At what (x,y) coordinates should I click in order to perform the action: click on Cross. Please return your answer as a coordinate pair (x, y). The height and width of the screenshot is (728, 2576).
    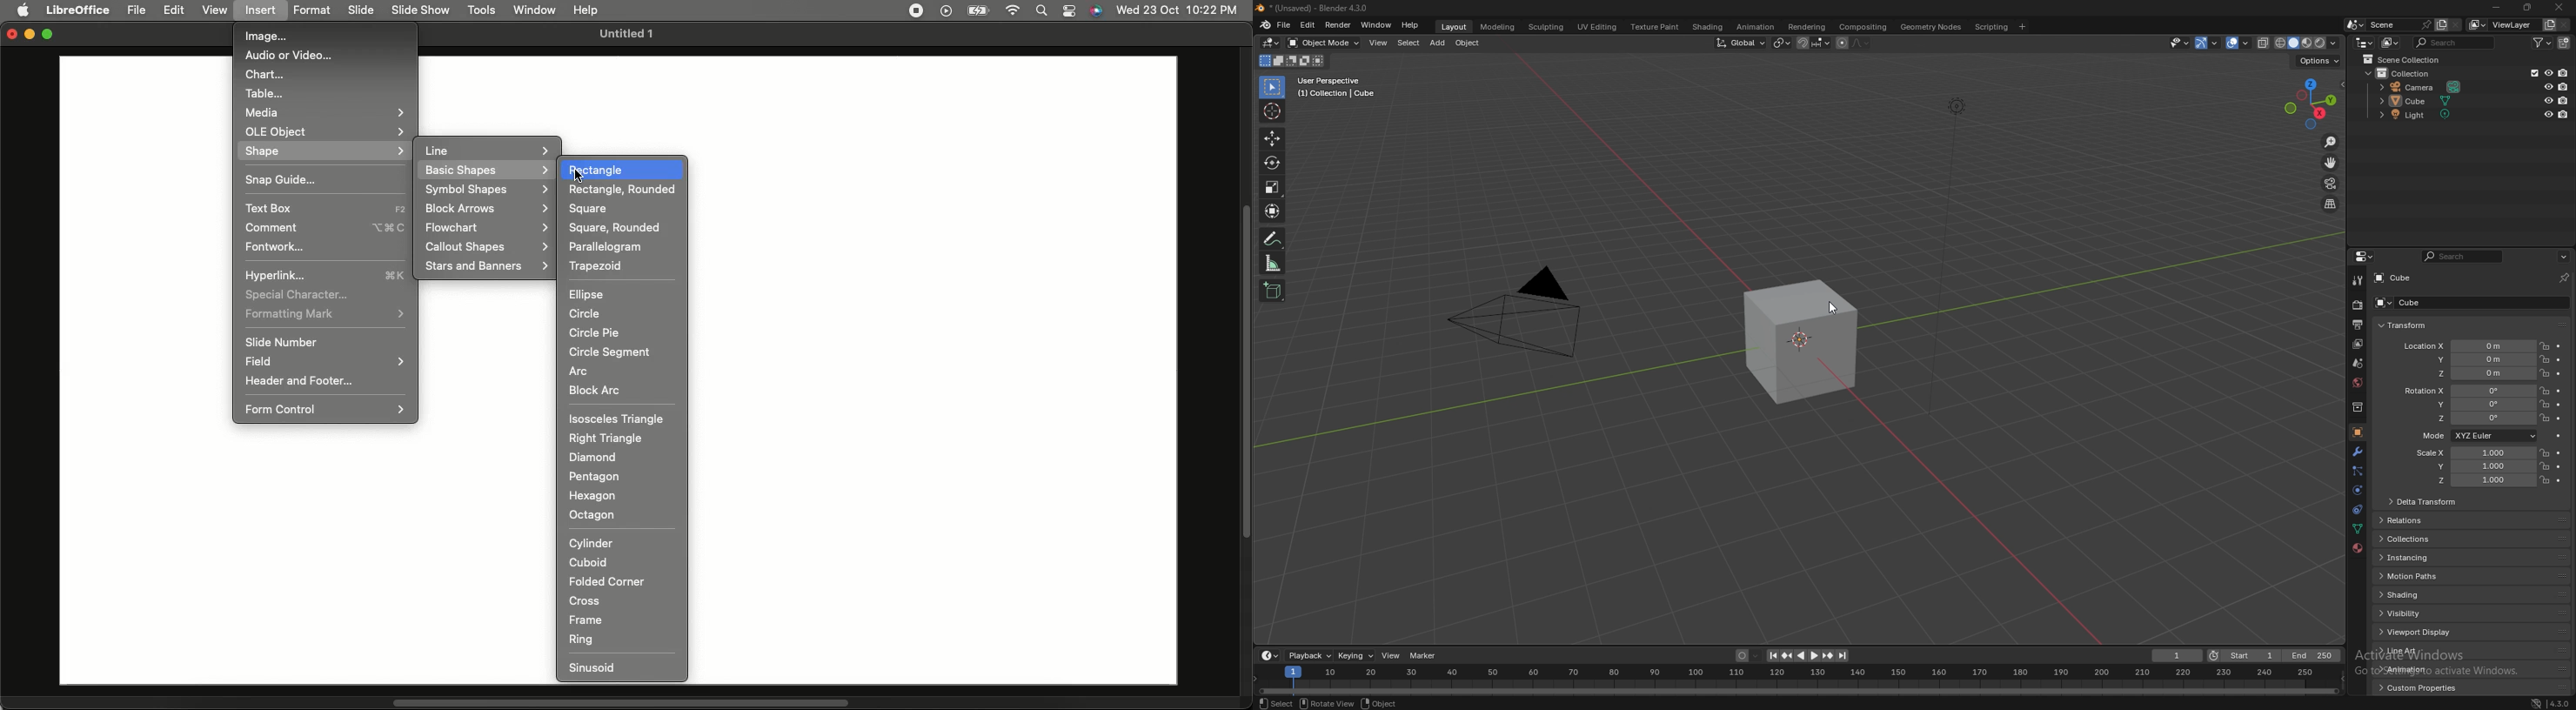
    Looking at the image, I should click on (590, 601).